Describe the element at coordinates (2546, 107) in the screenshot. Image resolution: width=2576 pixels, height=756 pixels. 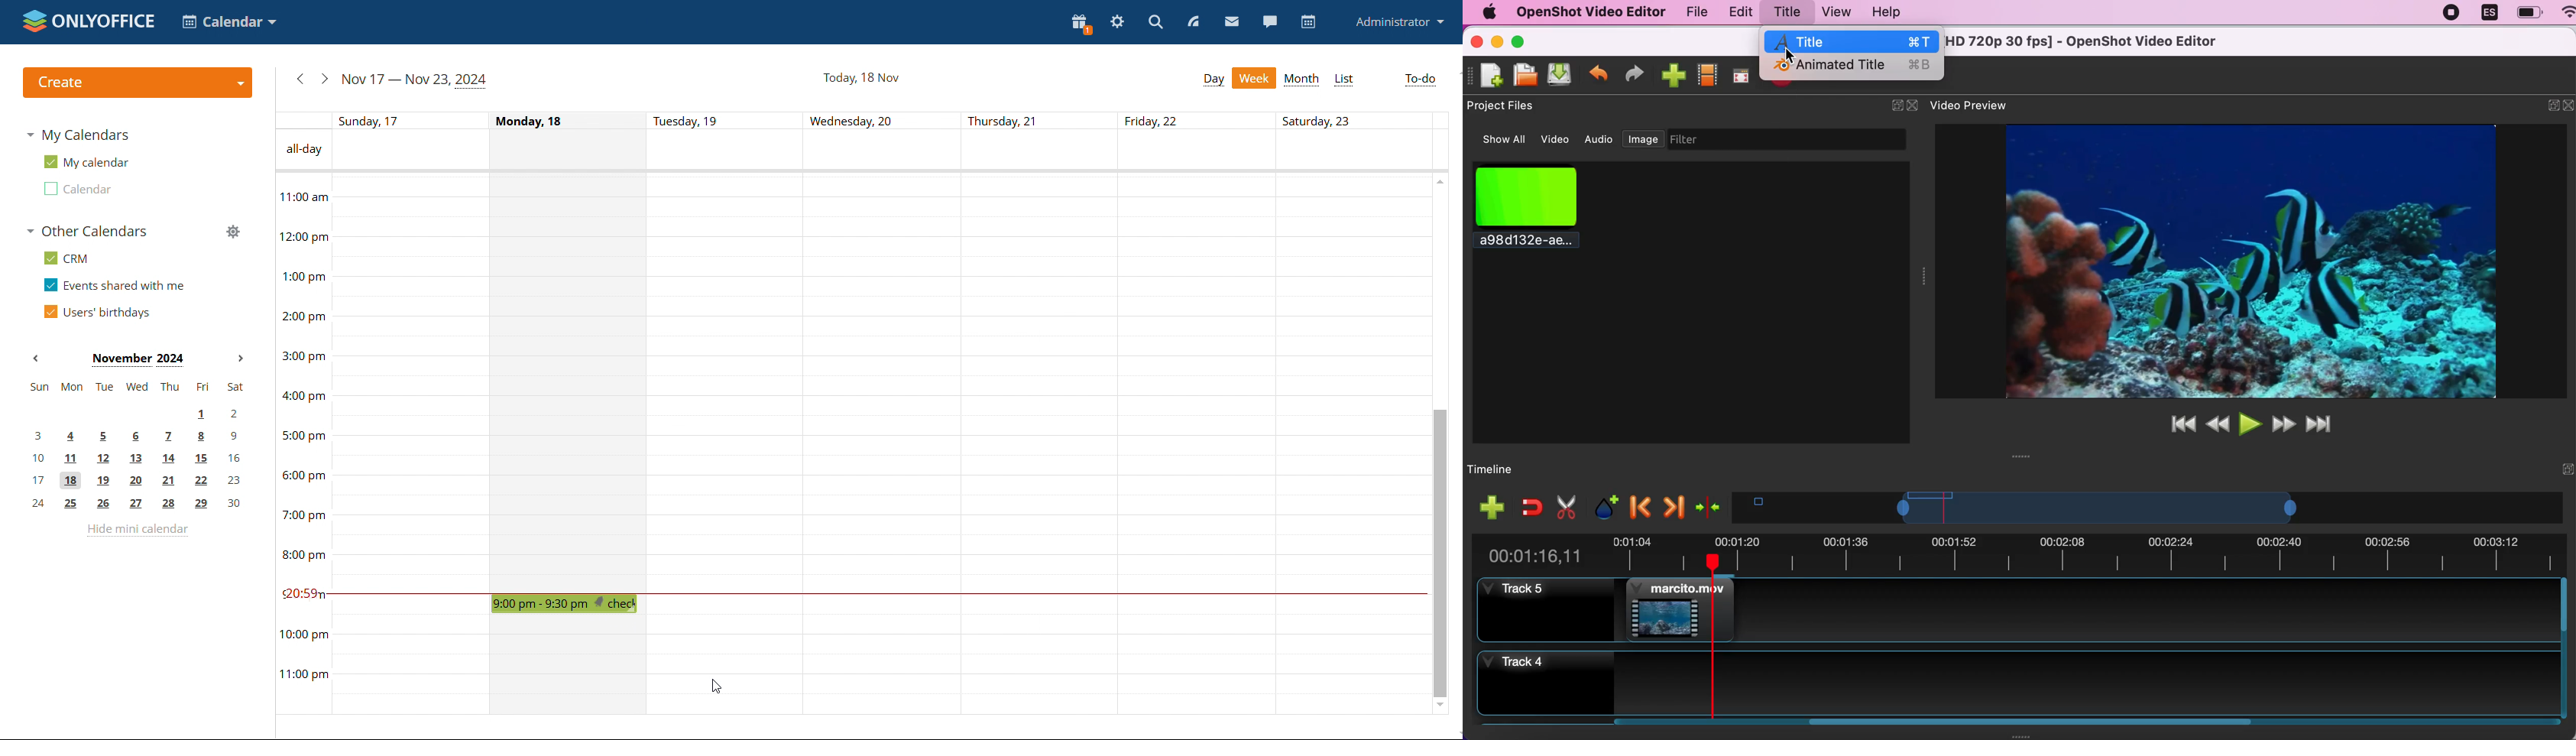
I see `minimize` at that location.